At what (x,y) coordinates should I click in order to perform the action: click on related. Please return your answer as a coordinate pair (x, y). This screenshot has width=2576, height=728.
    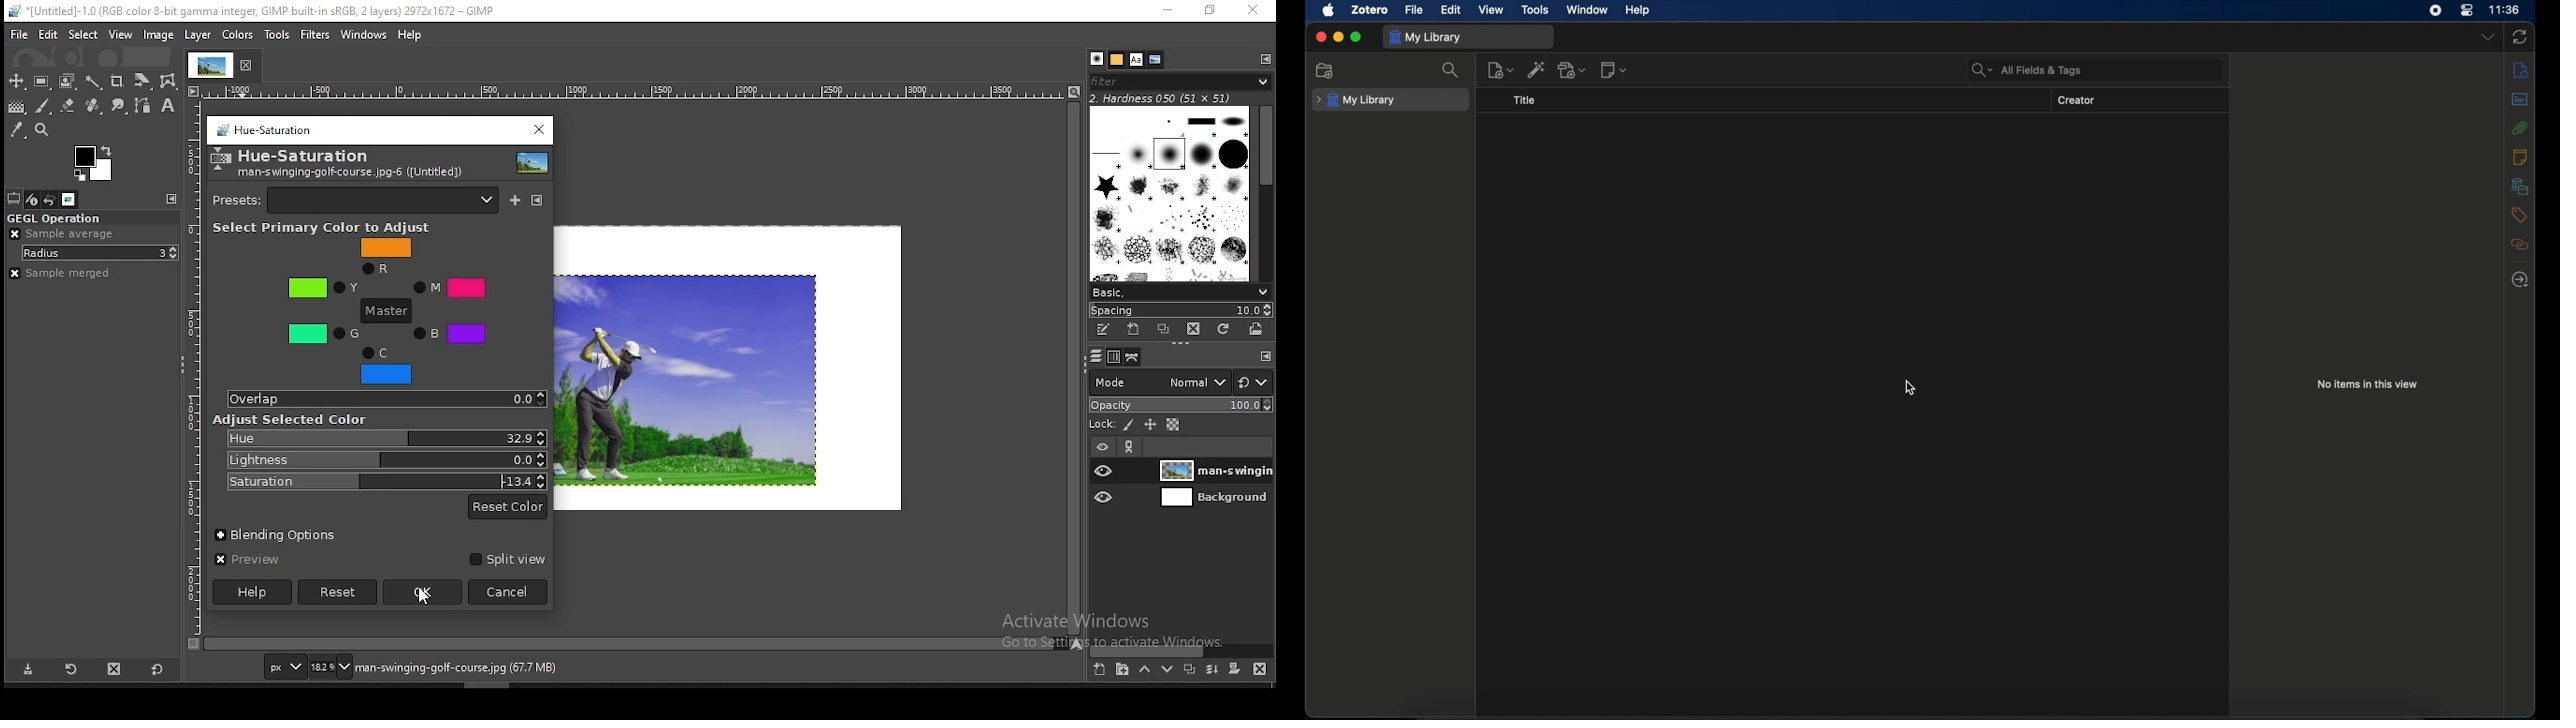
    Looking at the image, I should click on (2521, 279).